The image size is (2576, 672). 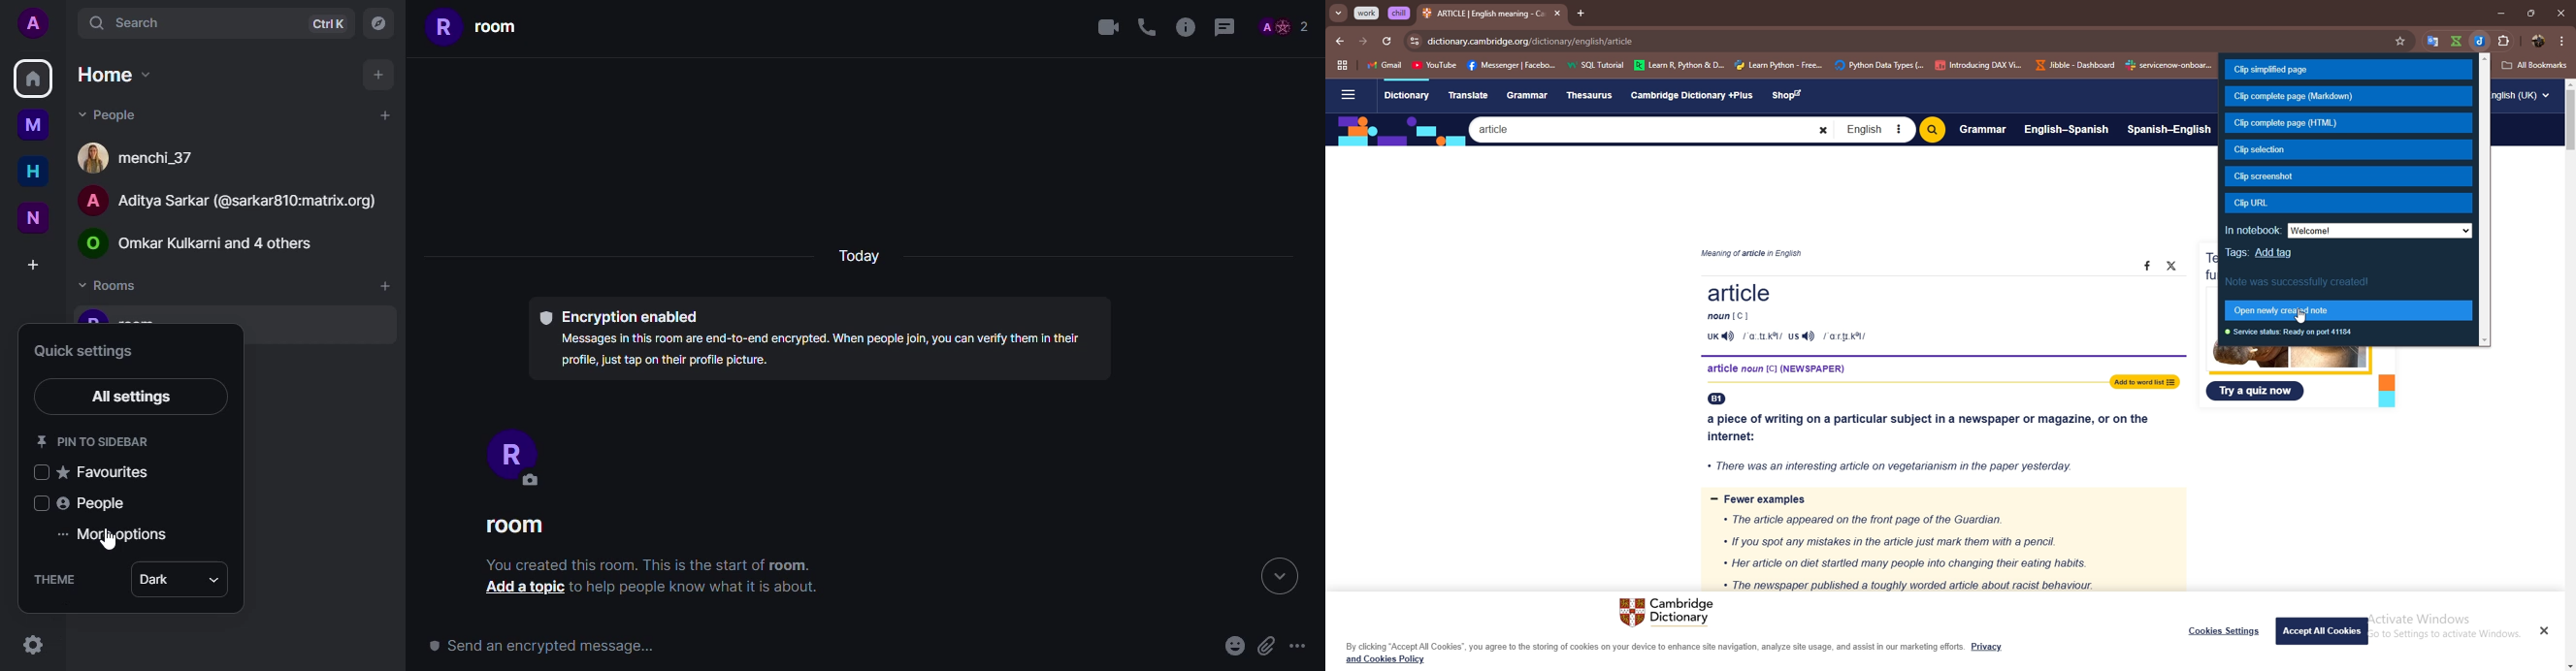 I want to click on options, so click(x=2563, y=40).